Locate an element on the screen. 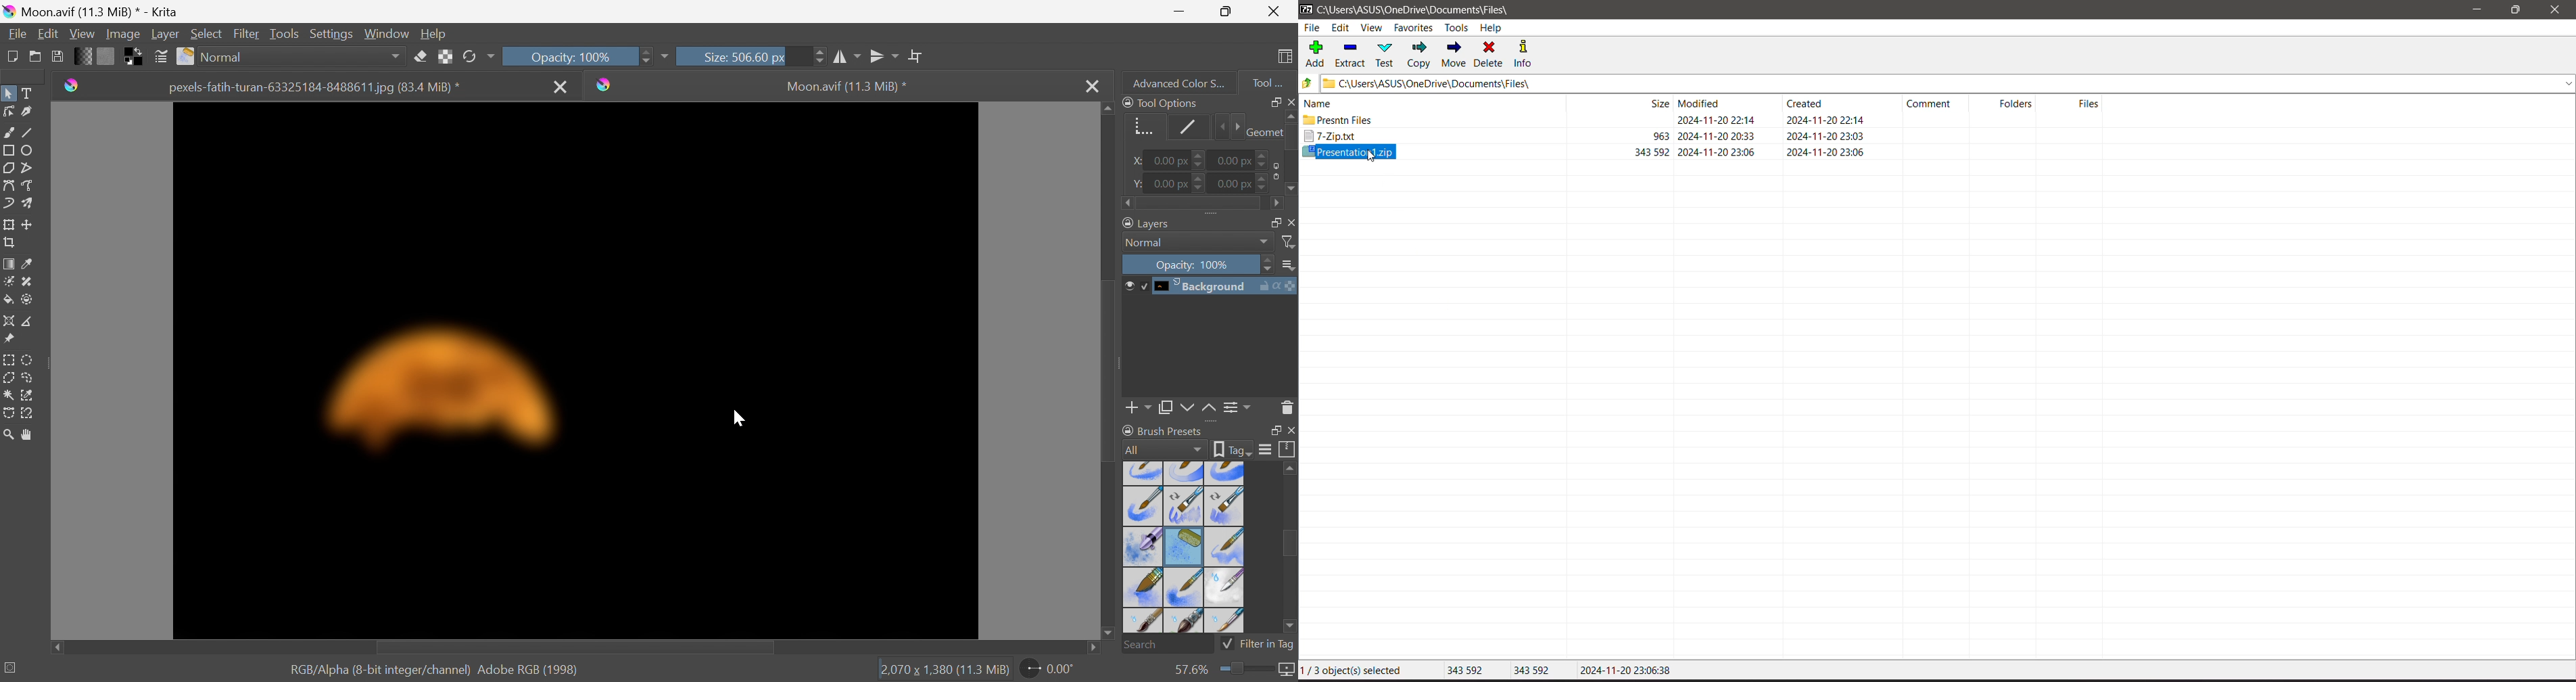 The height and width of the screenshot is (700, 2576). Scroll down is located at coordinates (1107, 635).